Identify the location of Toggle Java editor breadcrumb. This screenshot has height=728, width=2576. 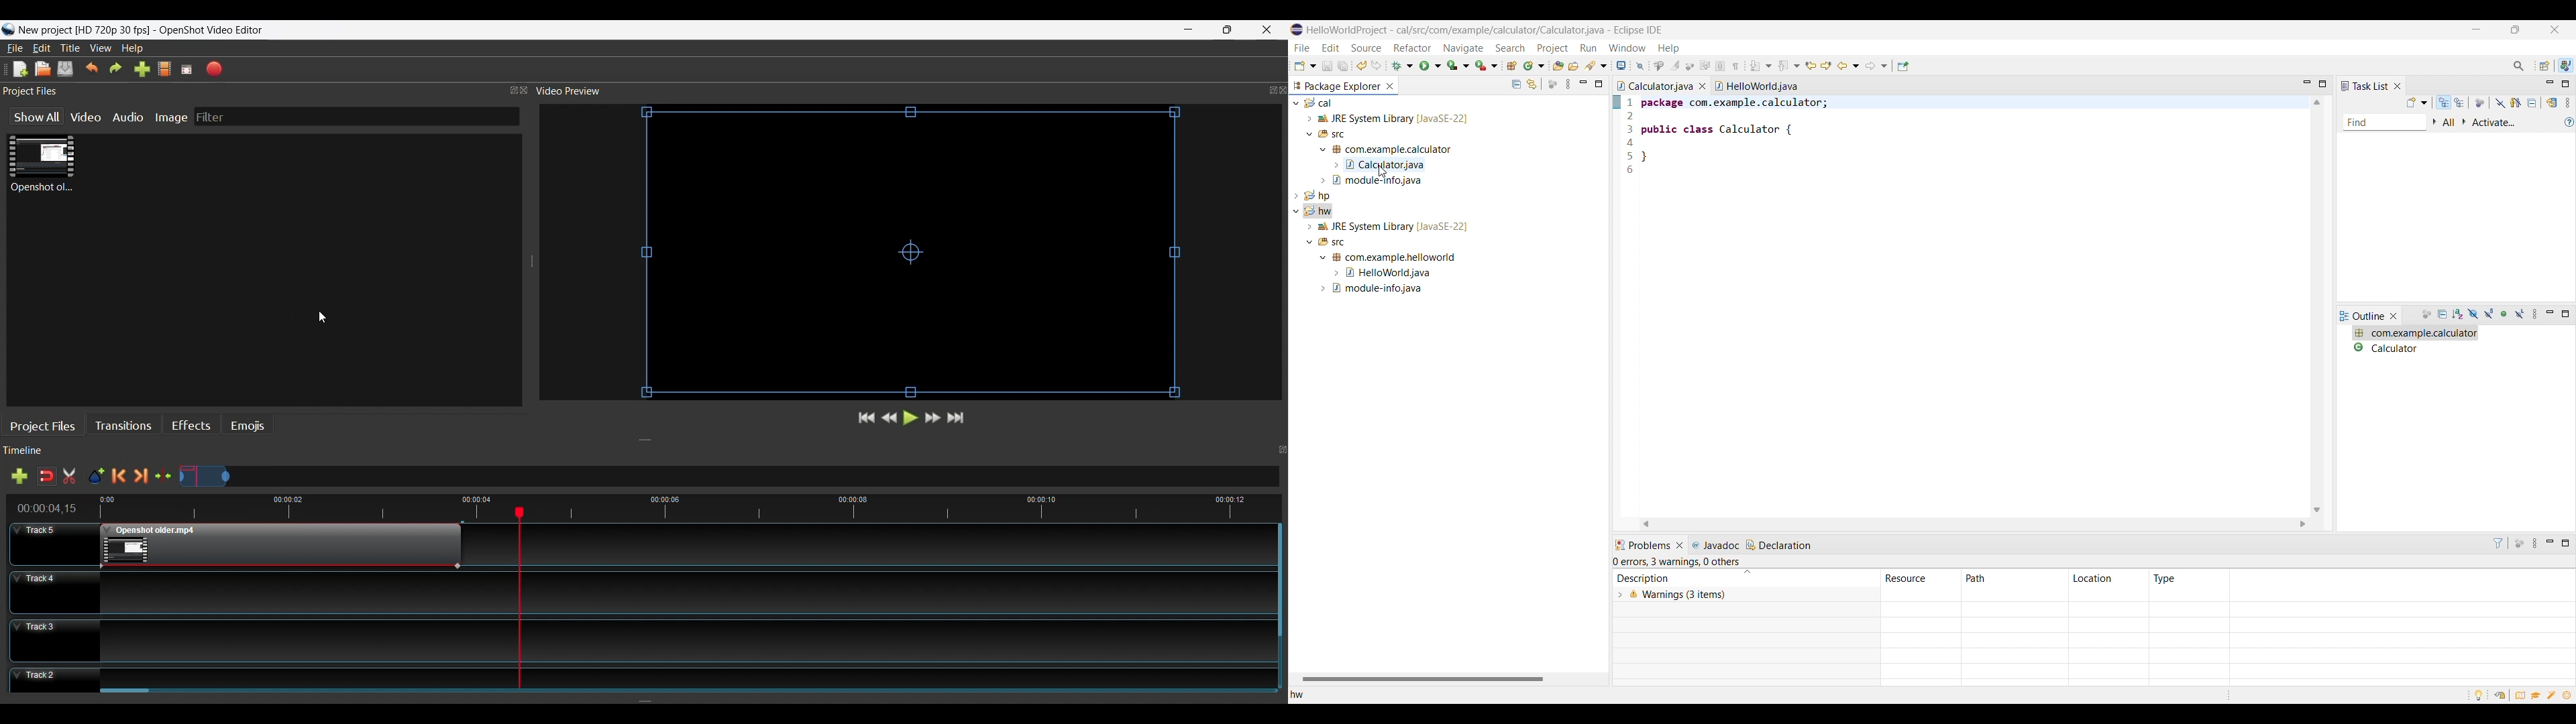
(1659, 66).